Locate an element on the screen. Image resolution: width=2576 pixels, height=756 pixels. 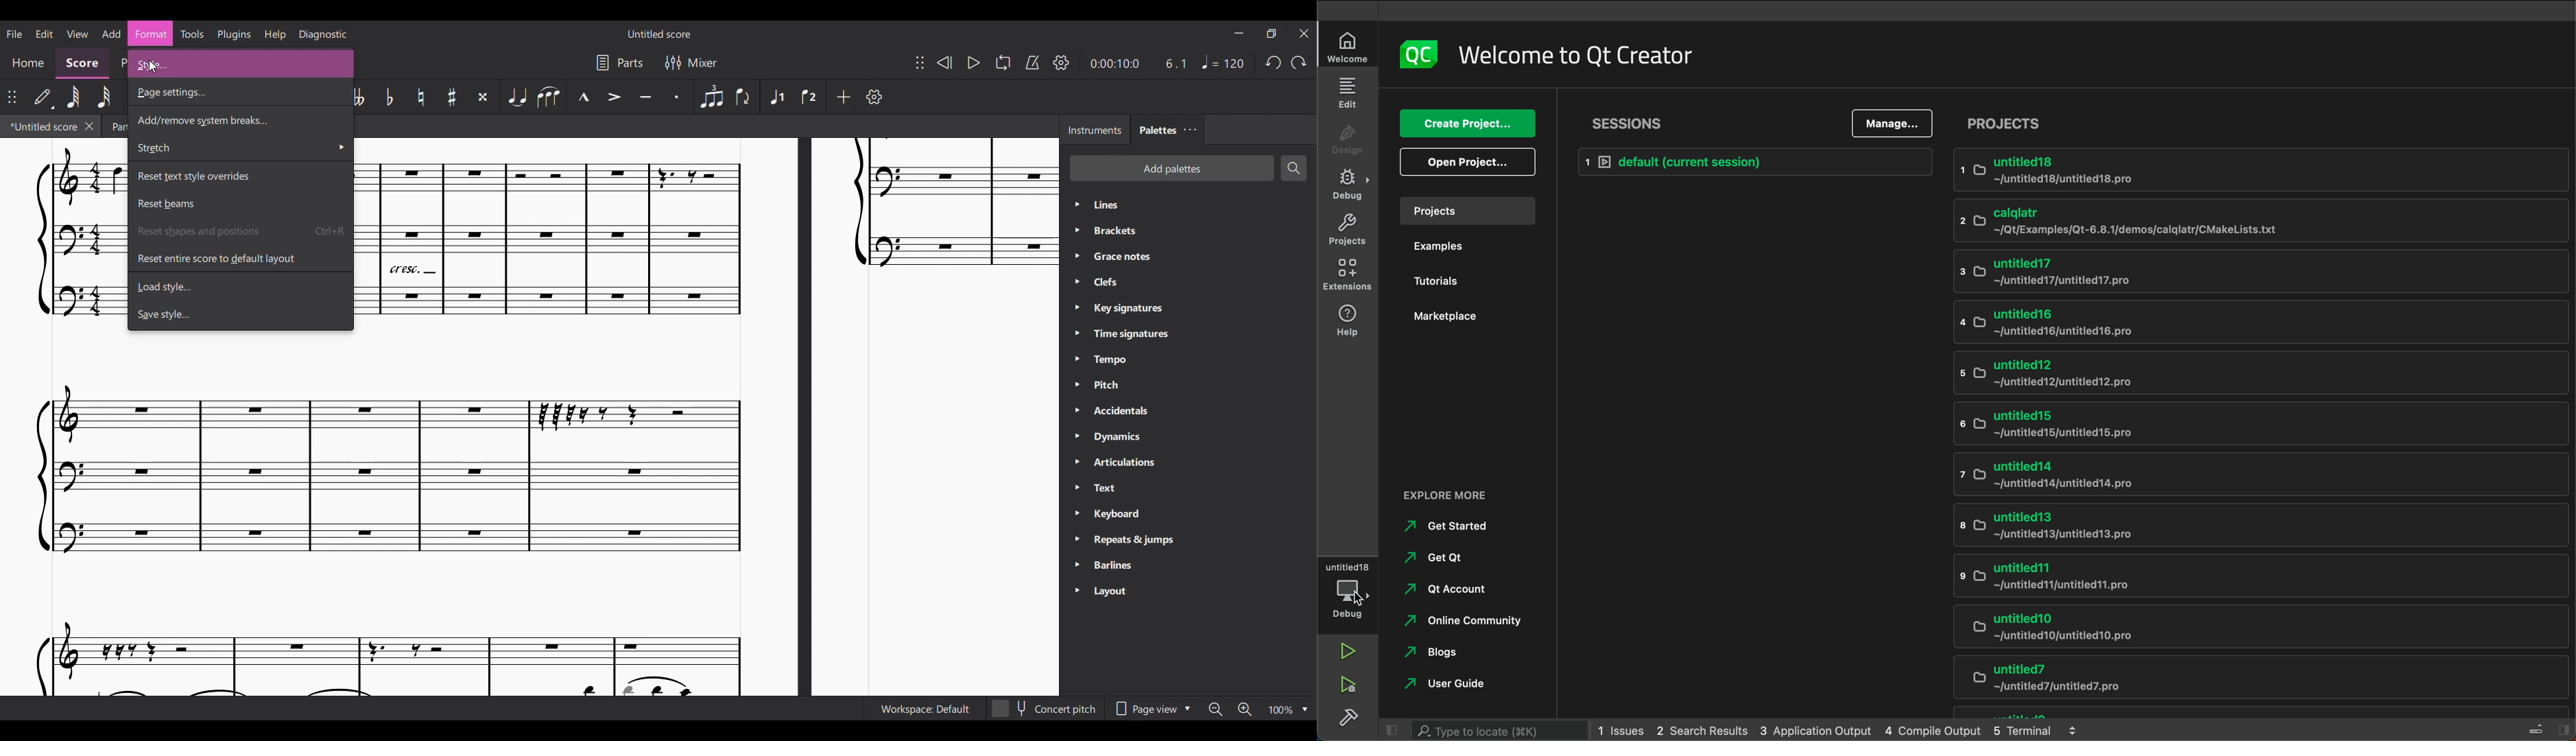
logs is located at coordinates (1842, 729).